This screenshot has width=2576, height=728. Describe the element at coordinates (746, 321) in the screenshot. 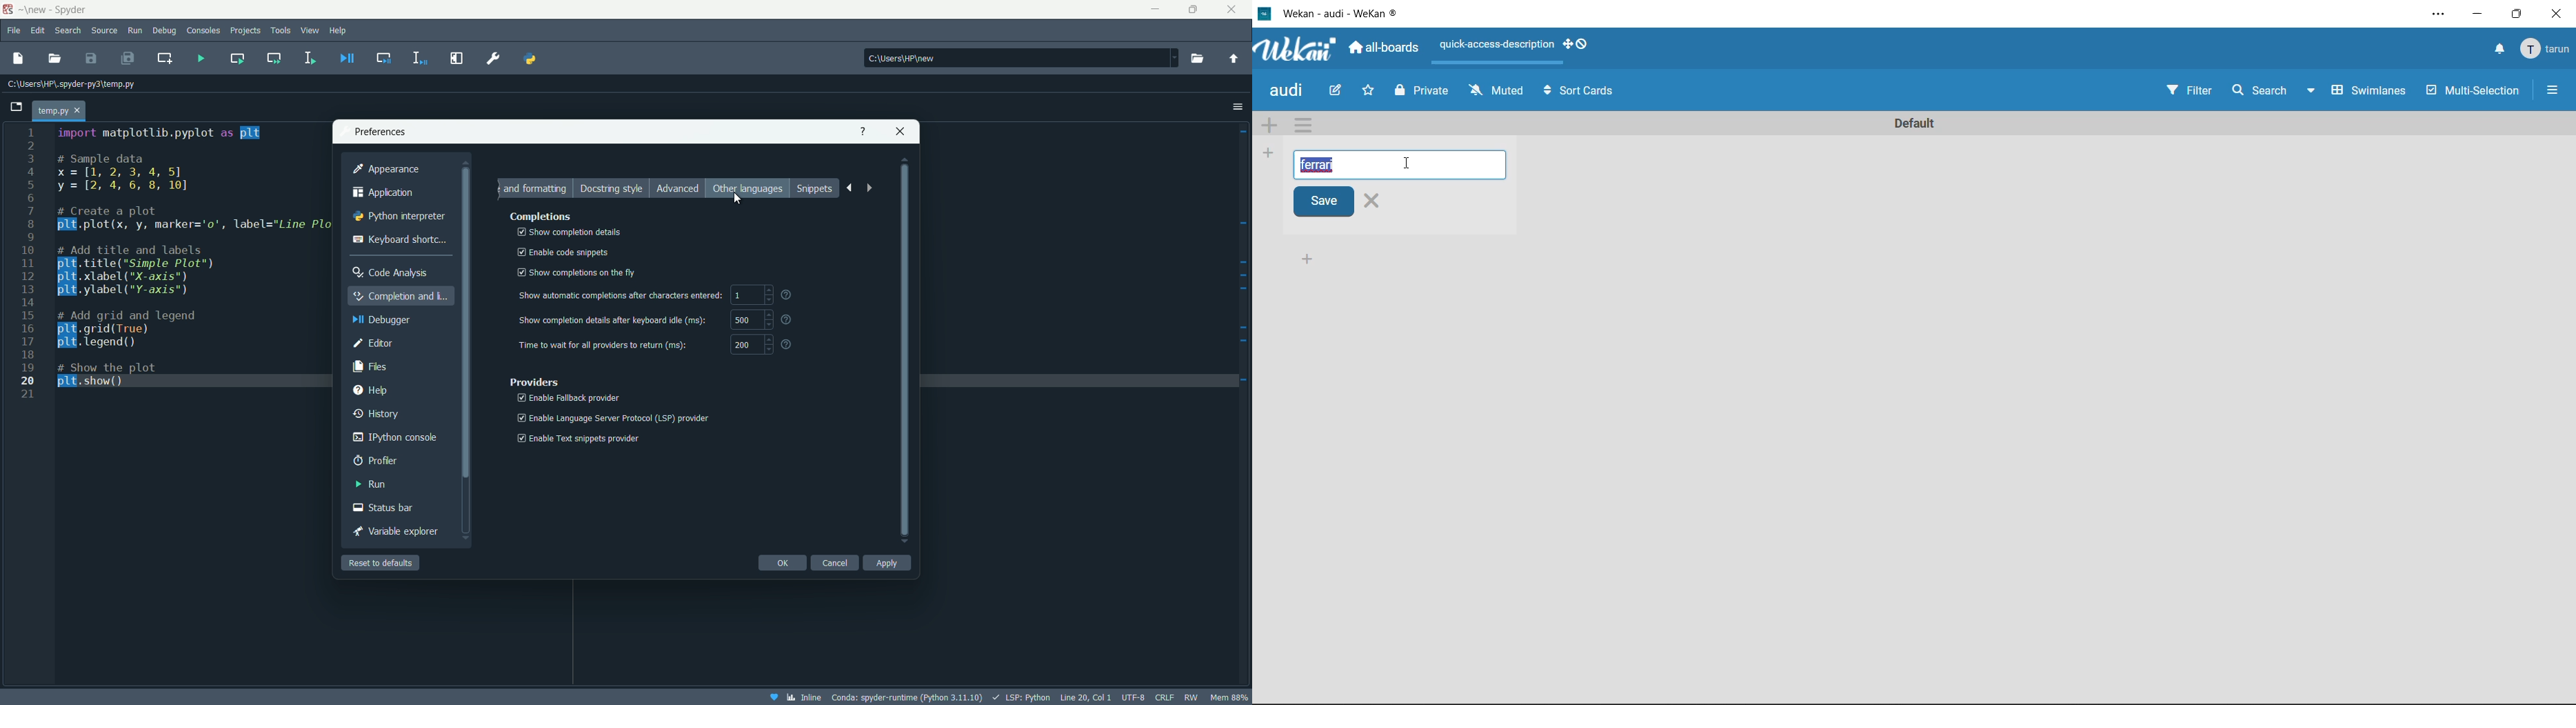

I see `500` at that location.